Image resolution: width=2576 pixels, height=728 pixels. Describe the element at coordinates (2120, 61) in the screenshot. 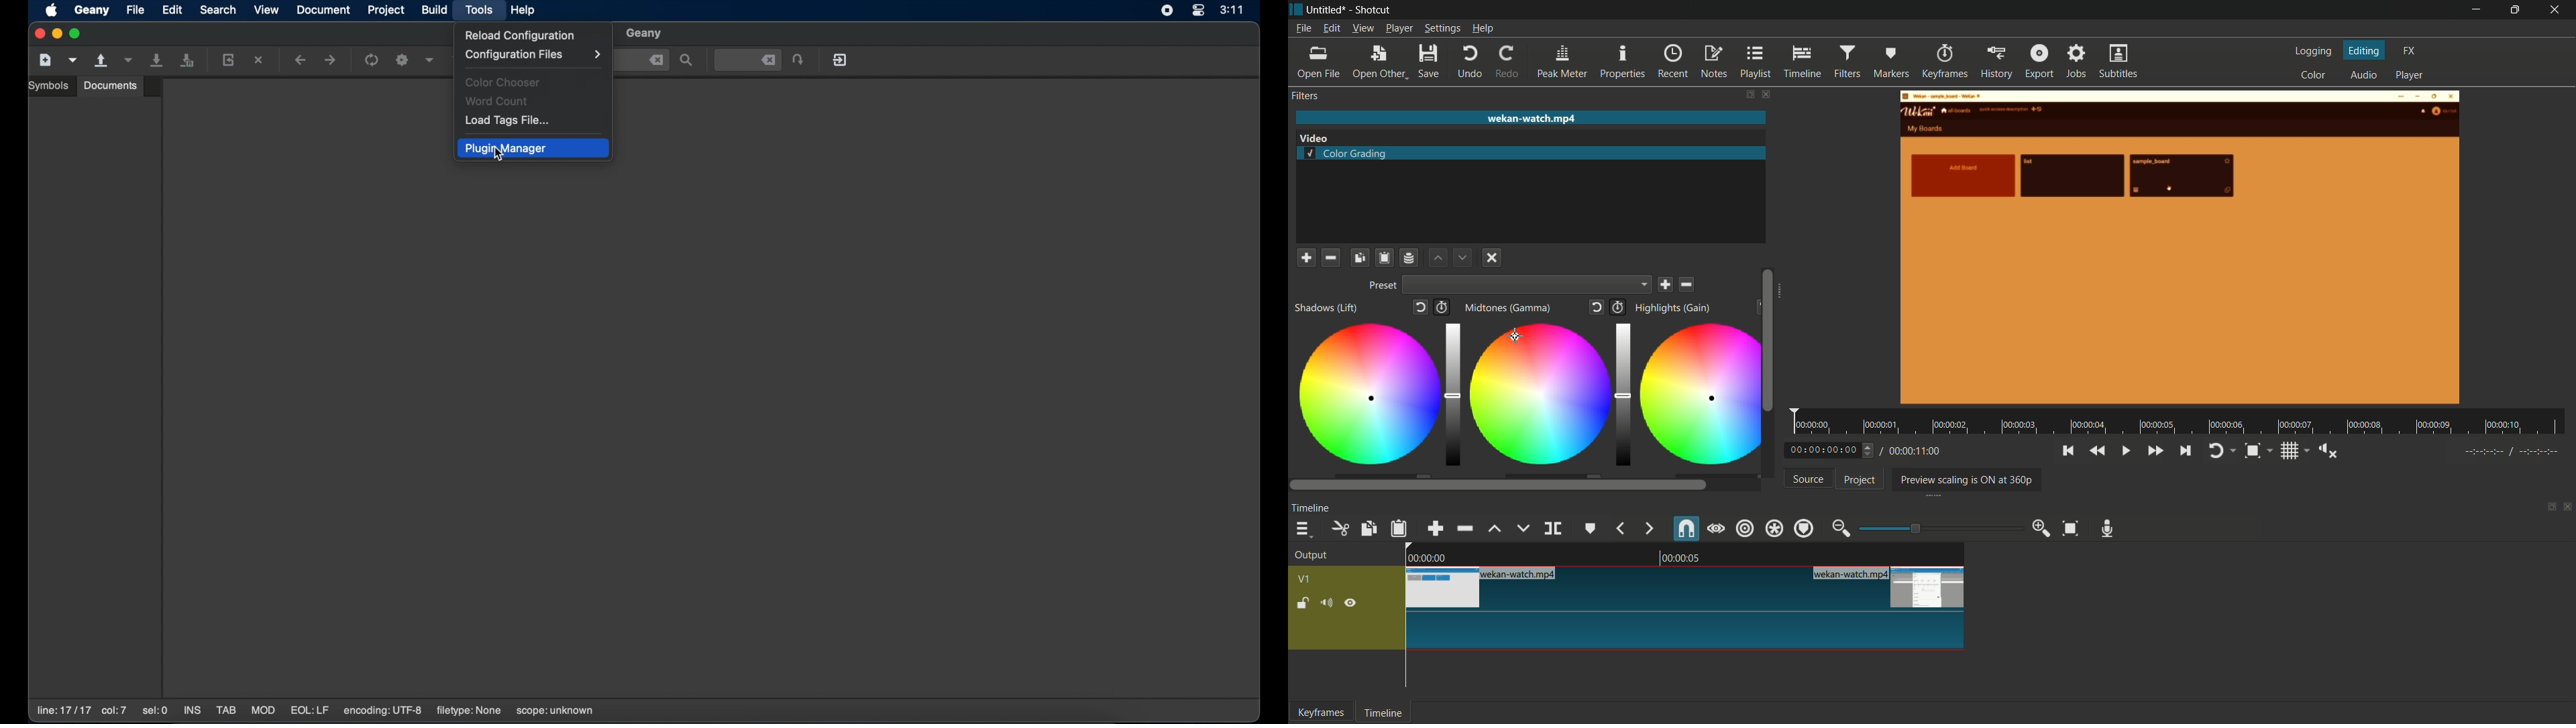

I see `subtitles` at that location.